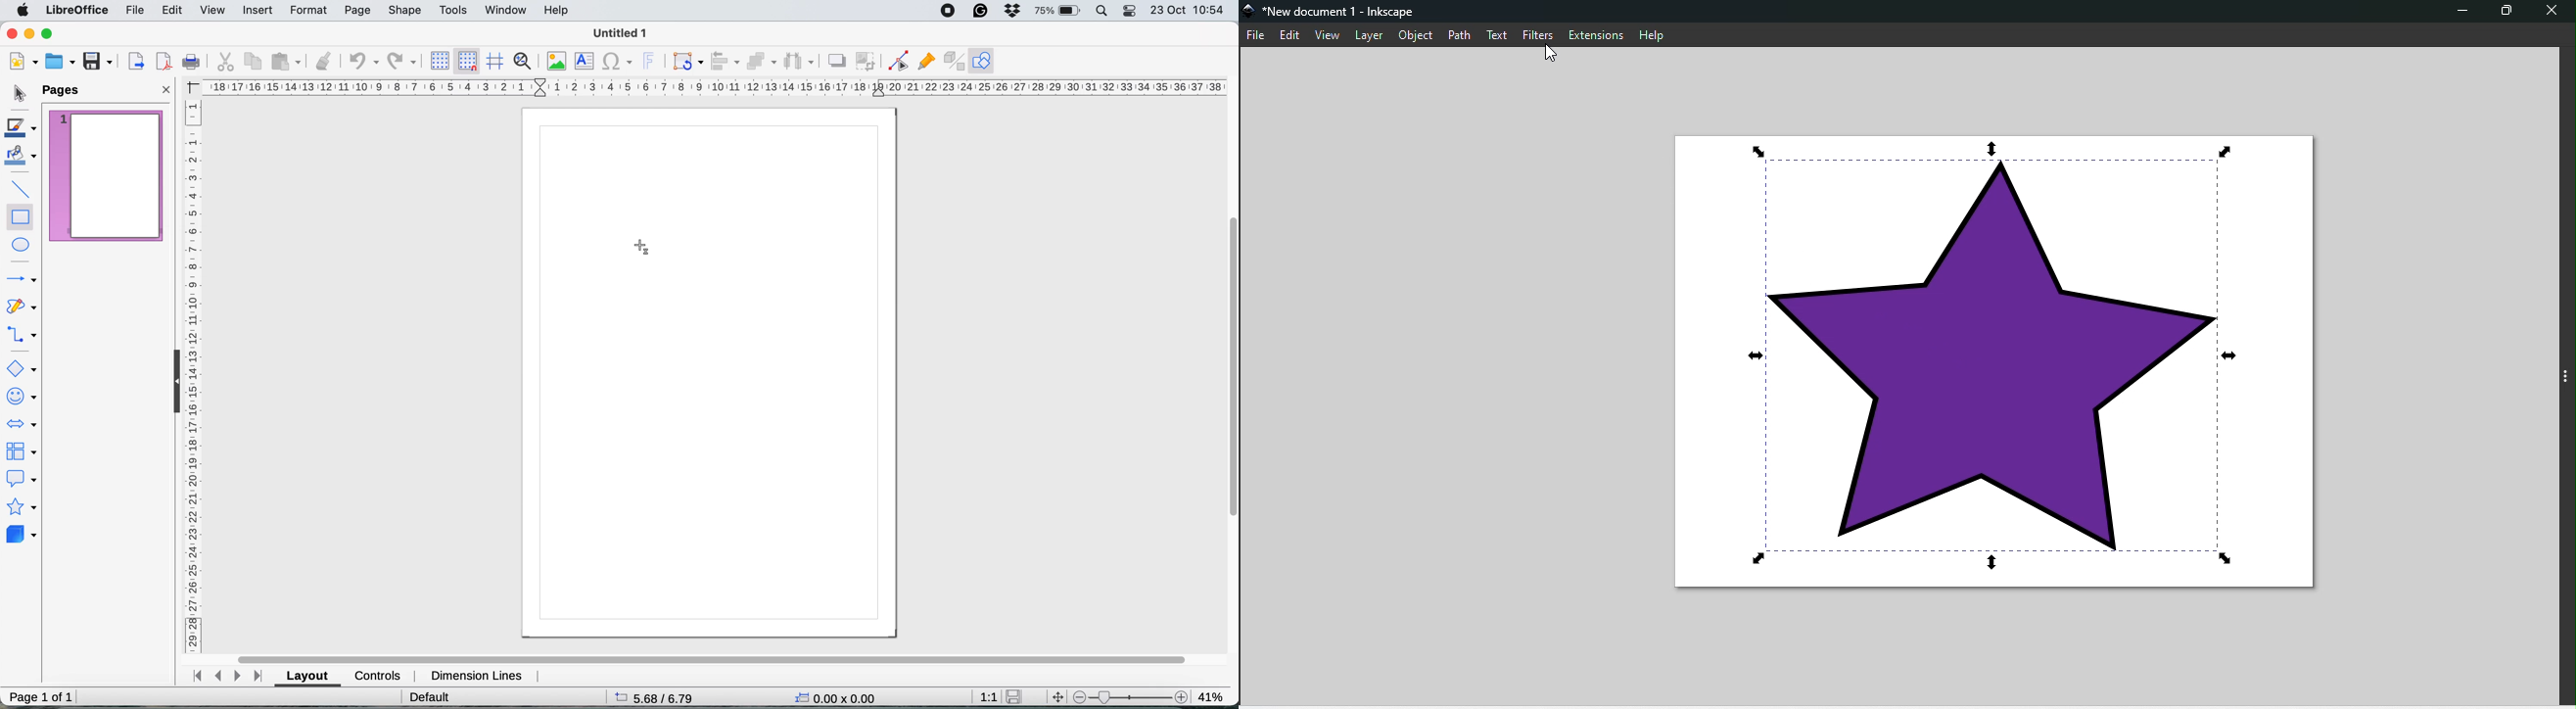 The width and height of the screenshot is (2576, 728). Describe the element at coordinates (1552, 51) in the screenshot. I see `cursor` at that location.